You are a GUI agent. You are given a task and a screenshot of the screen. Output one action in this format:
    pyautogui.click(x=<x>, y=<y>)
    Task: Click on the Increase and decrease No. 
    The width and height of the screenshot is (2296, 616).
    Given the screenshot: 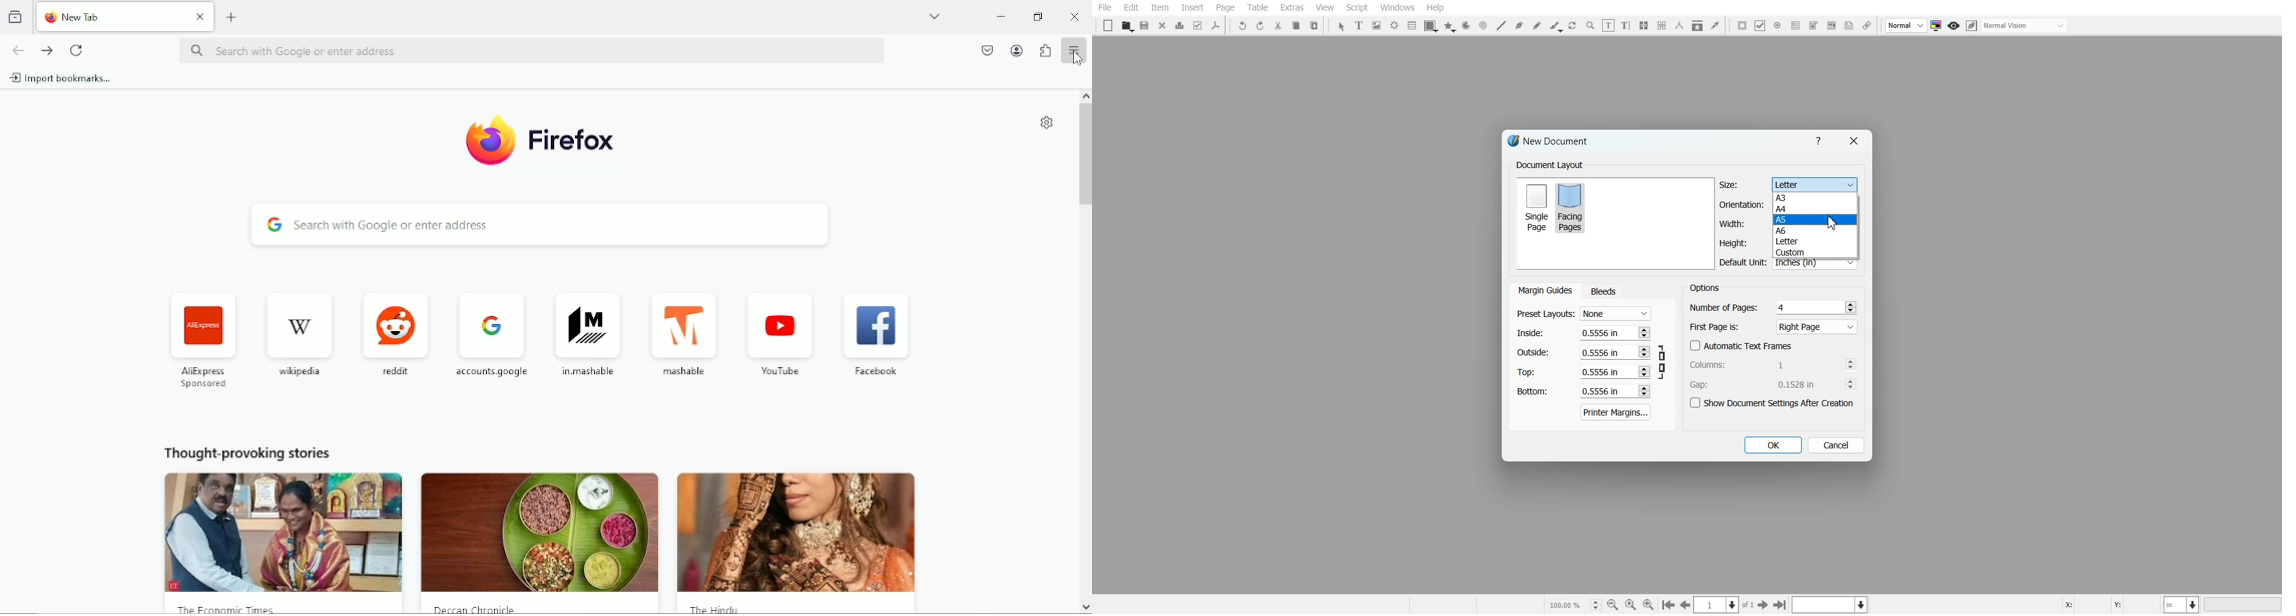 What is the action you would take?
    pyautogui.click(x=1851, y=384)
    